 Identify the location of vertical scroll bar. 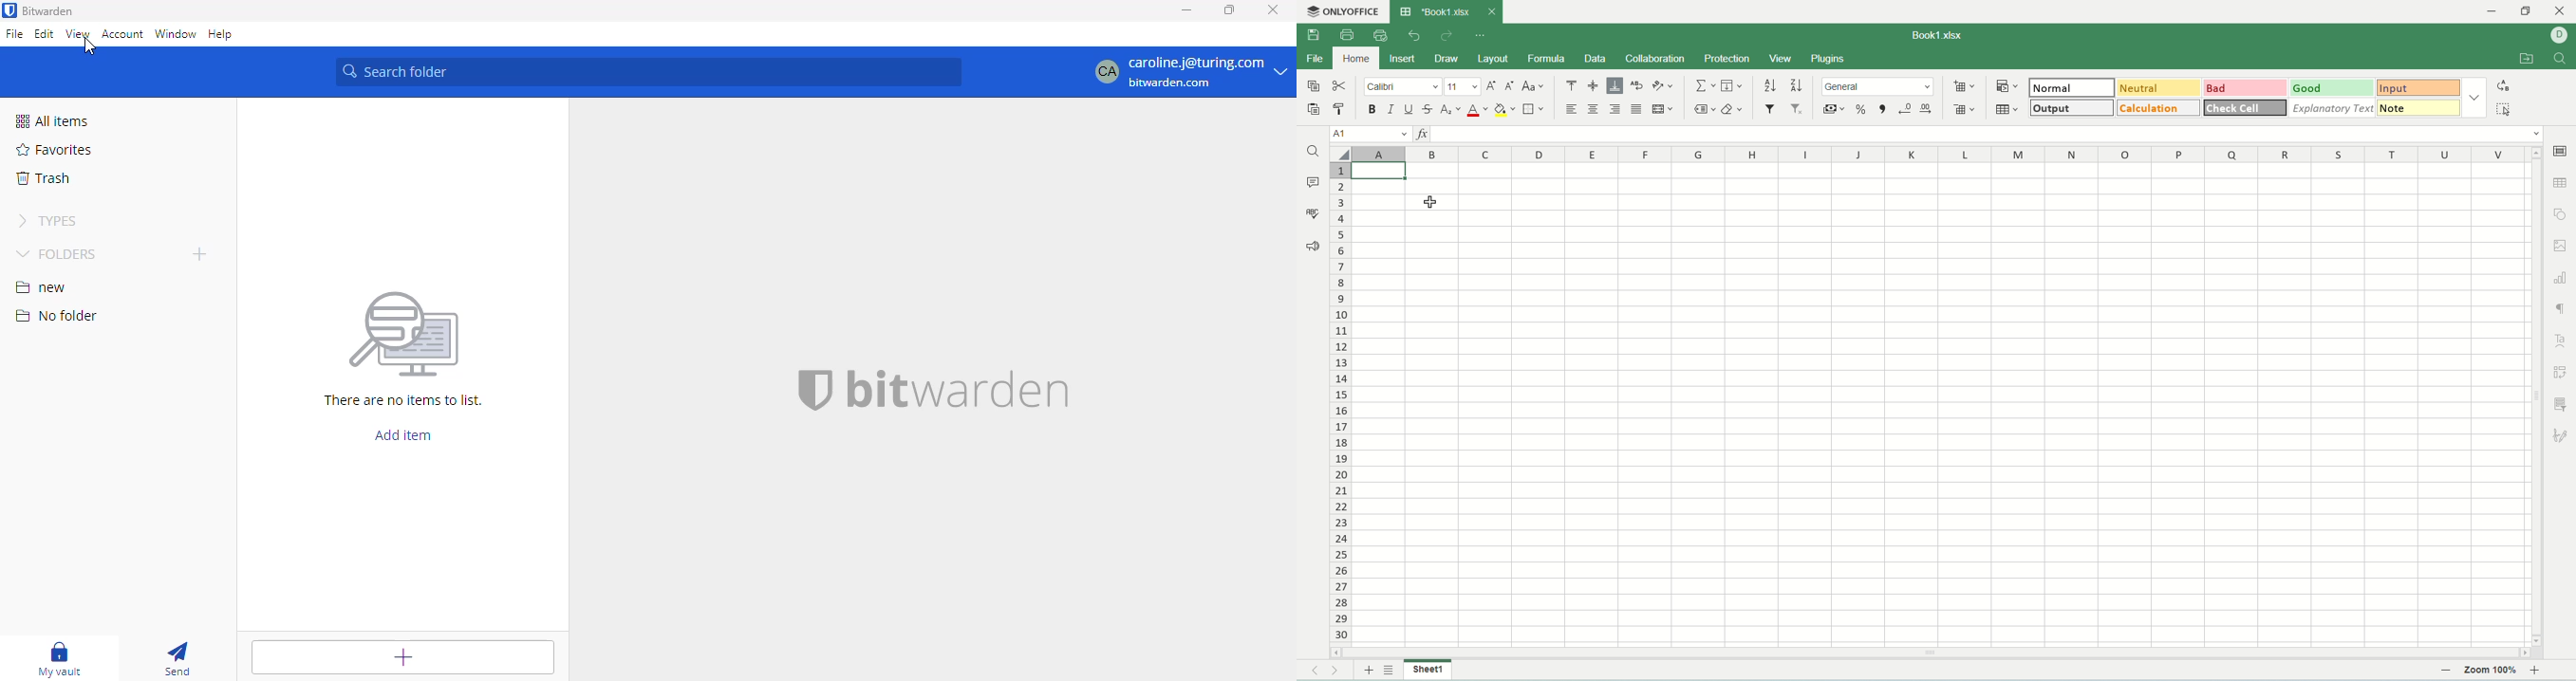
(2537, 396).